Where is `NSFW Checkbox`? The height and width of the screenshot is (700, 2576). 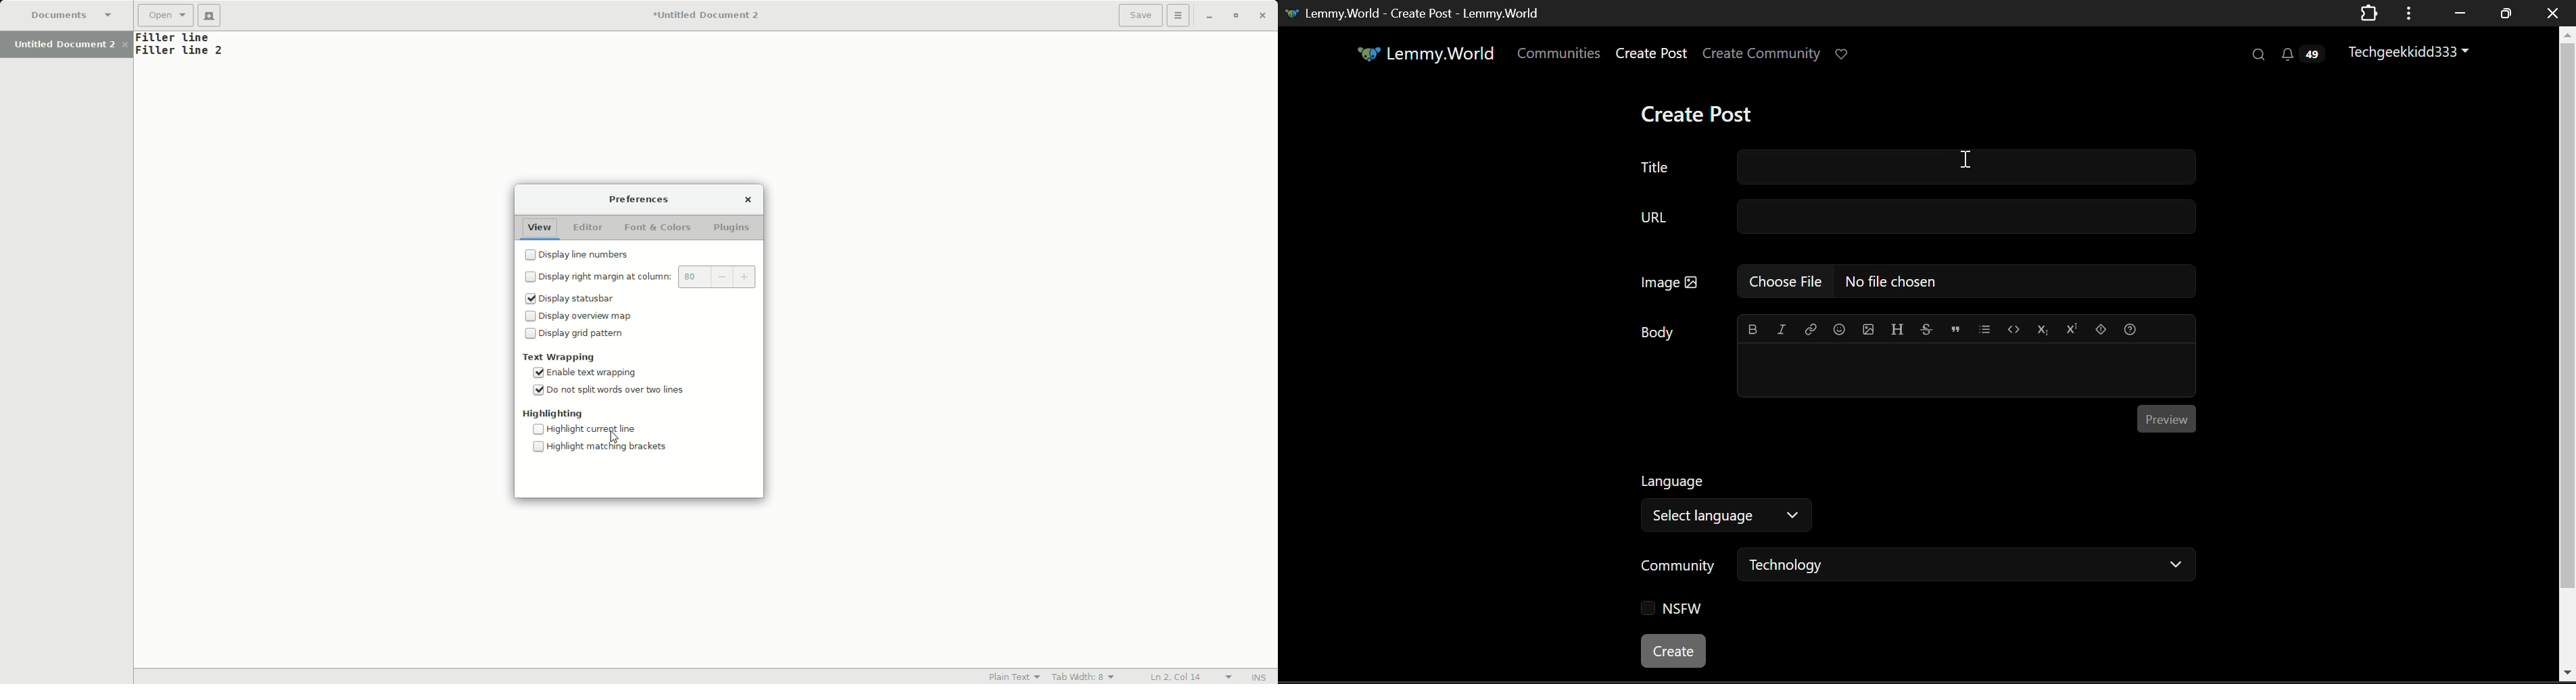
NSFW Checkbox is located at coordinates (1673, 611).